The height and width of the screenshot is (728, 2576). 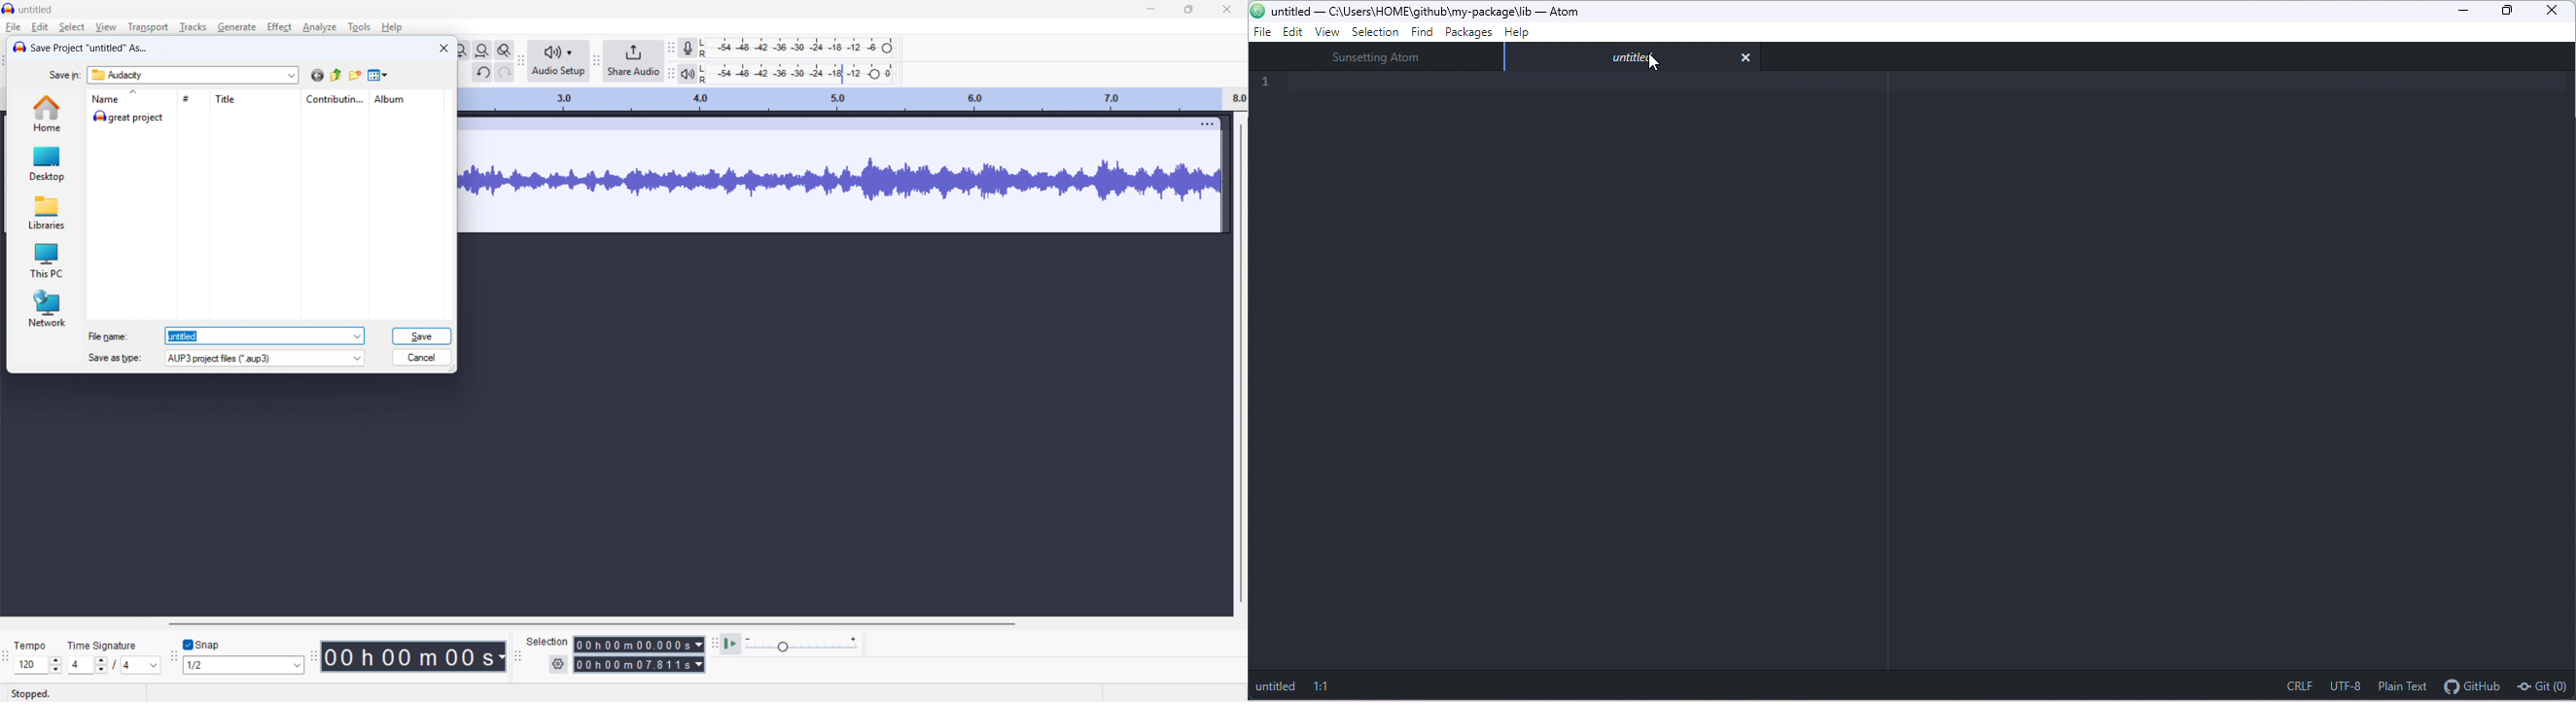 I want to click on edit, so click(x=1293, y=32).